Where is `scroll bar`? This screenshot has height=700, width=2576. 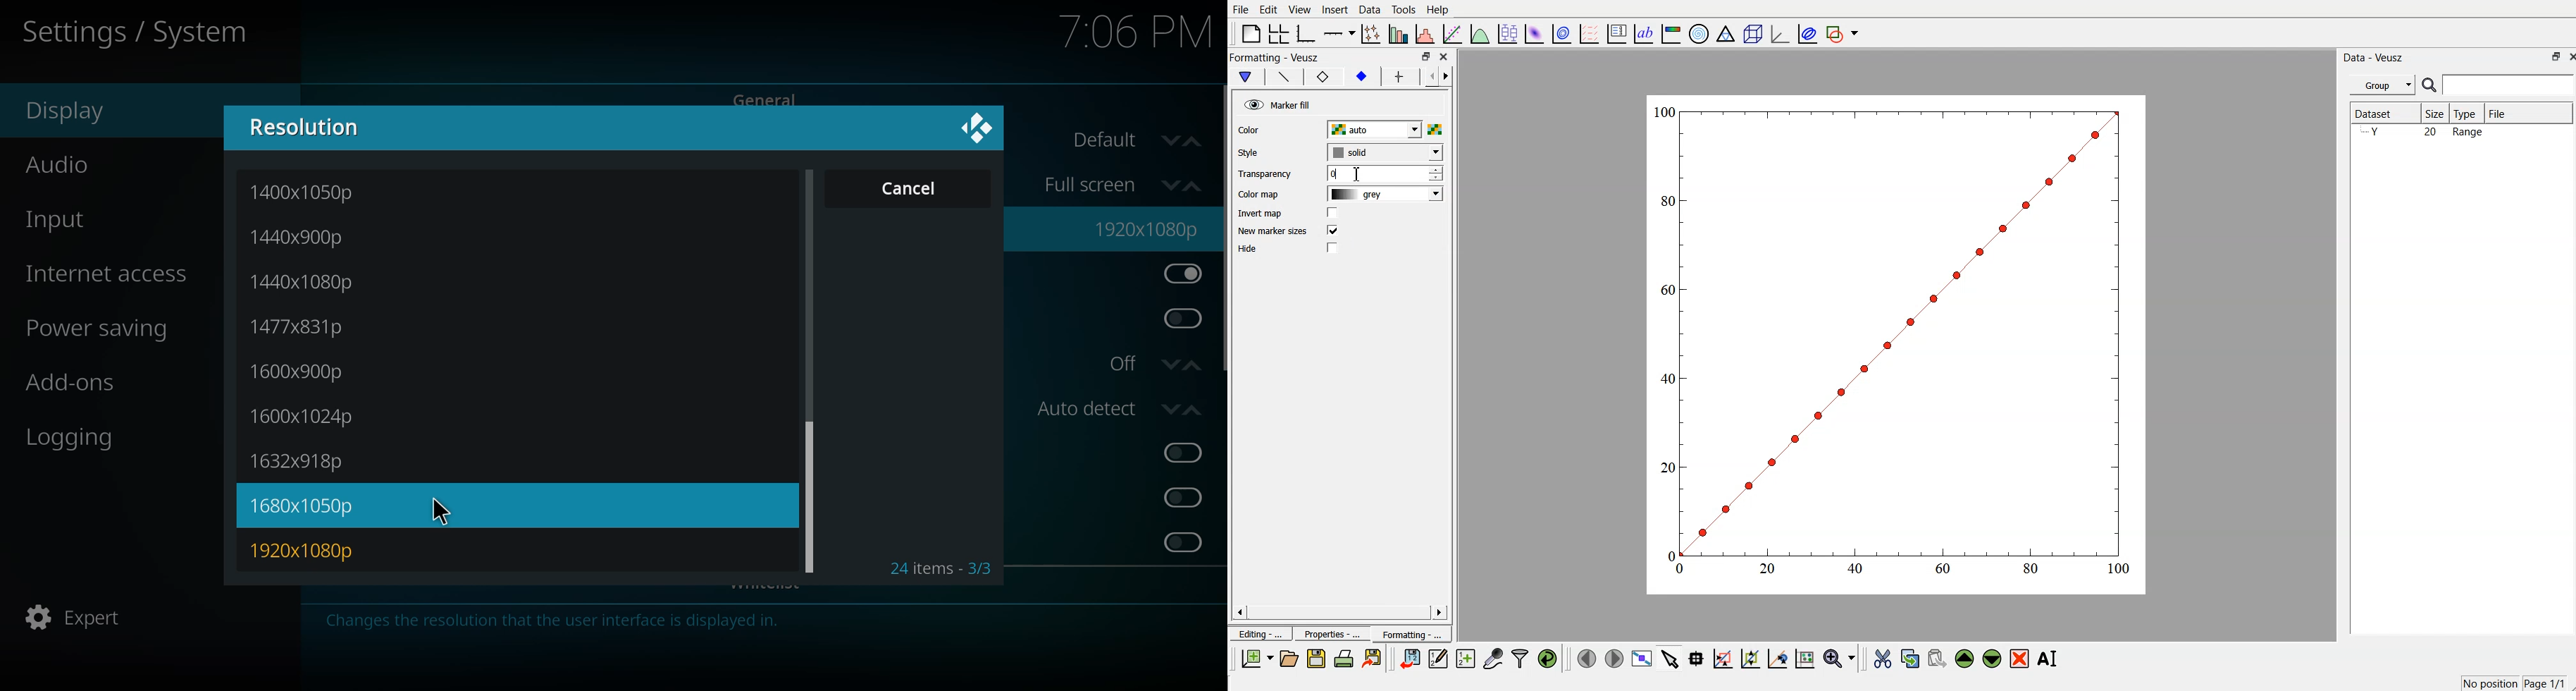
scroll bar is located at coordinates (1339, 612).